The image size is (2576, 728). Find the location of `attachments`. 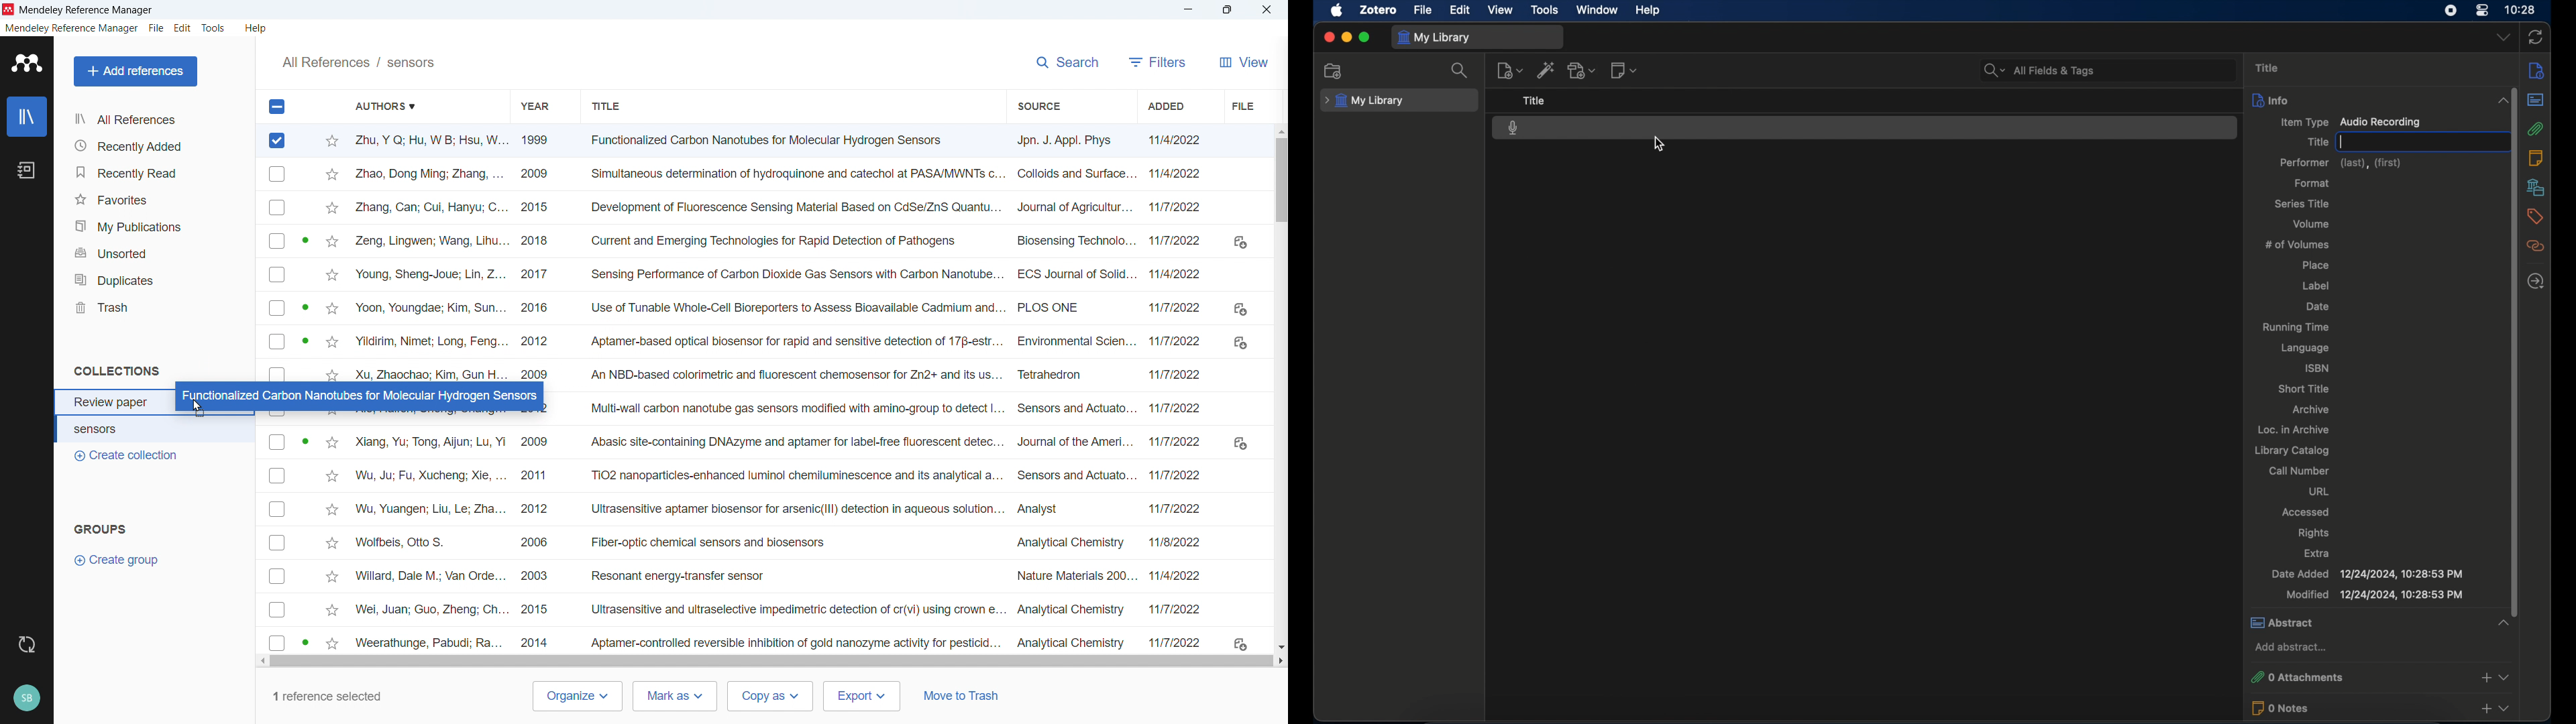

attachments is located at coordinates (2538, 129).